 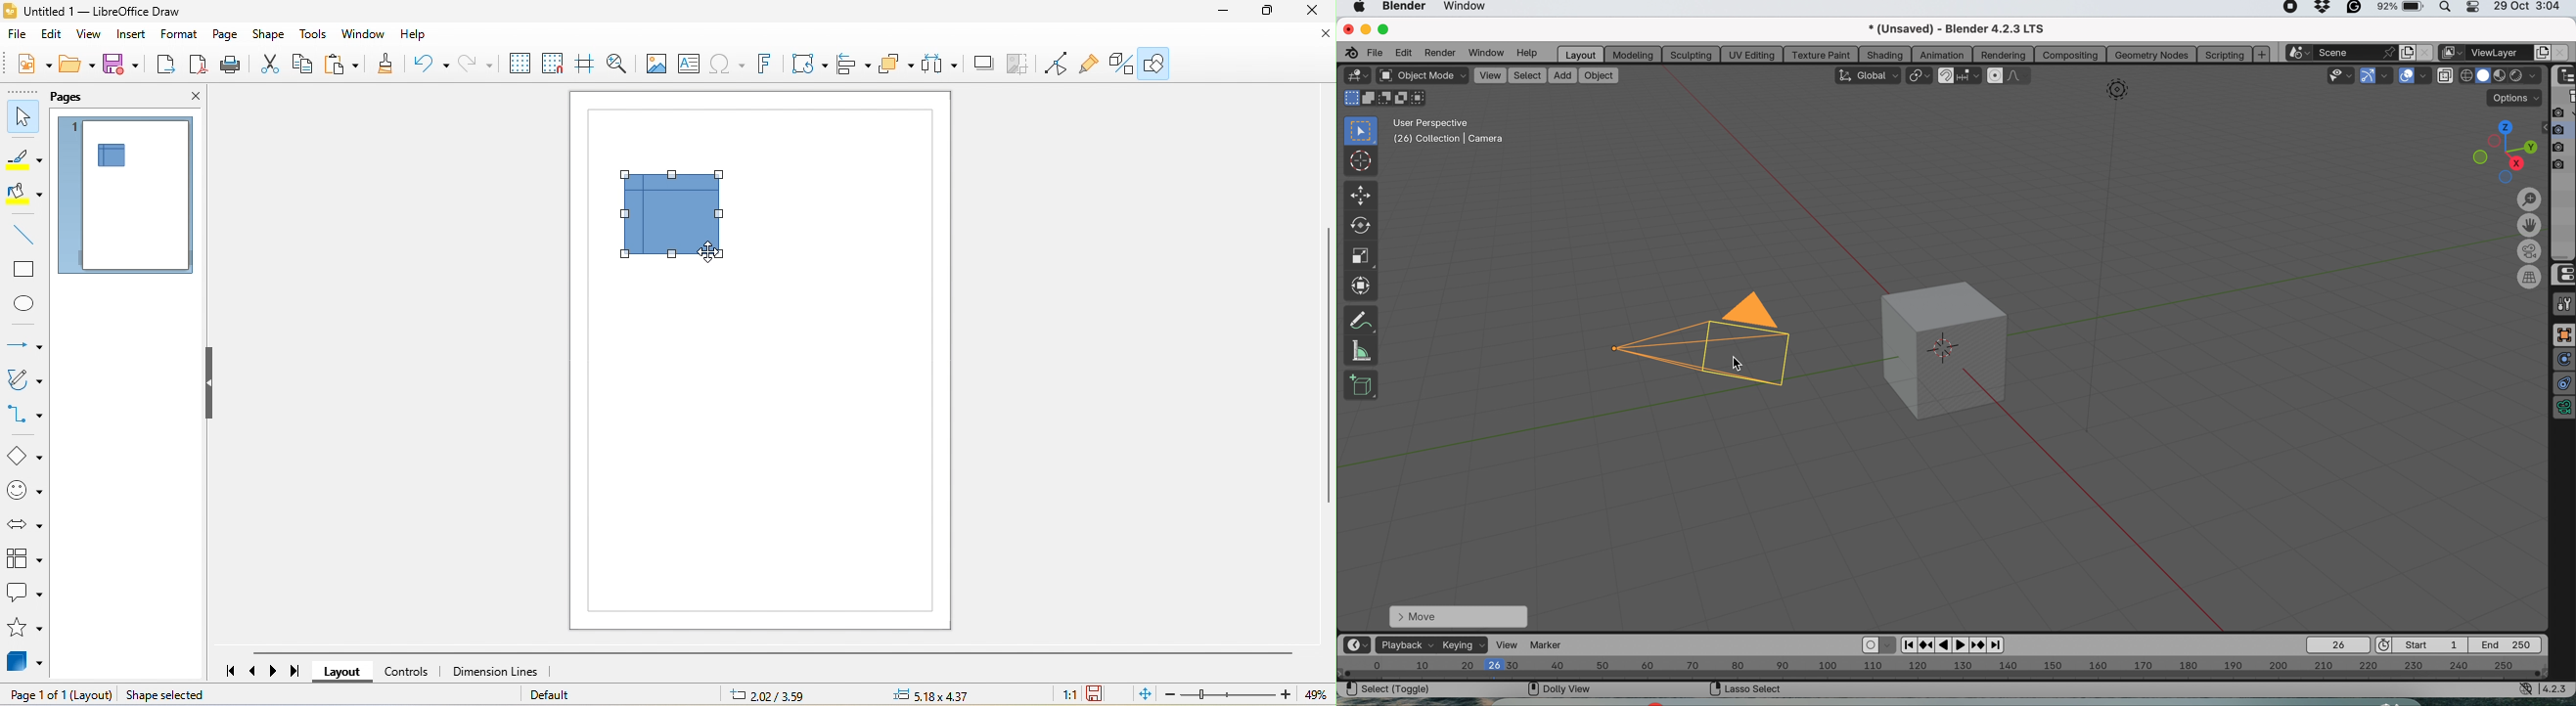 I want to click on previous, so click(x=1907, y=644).